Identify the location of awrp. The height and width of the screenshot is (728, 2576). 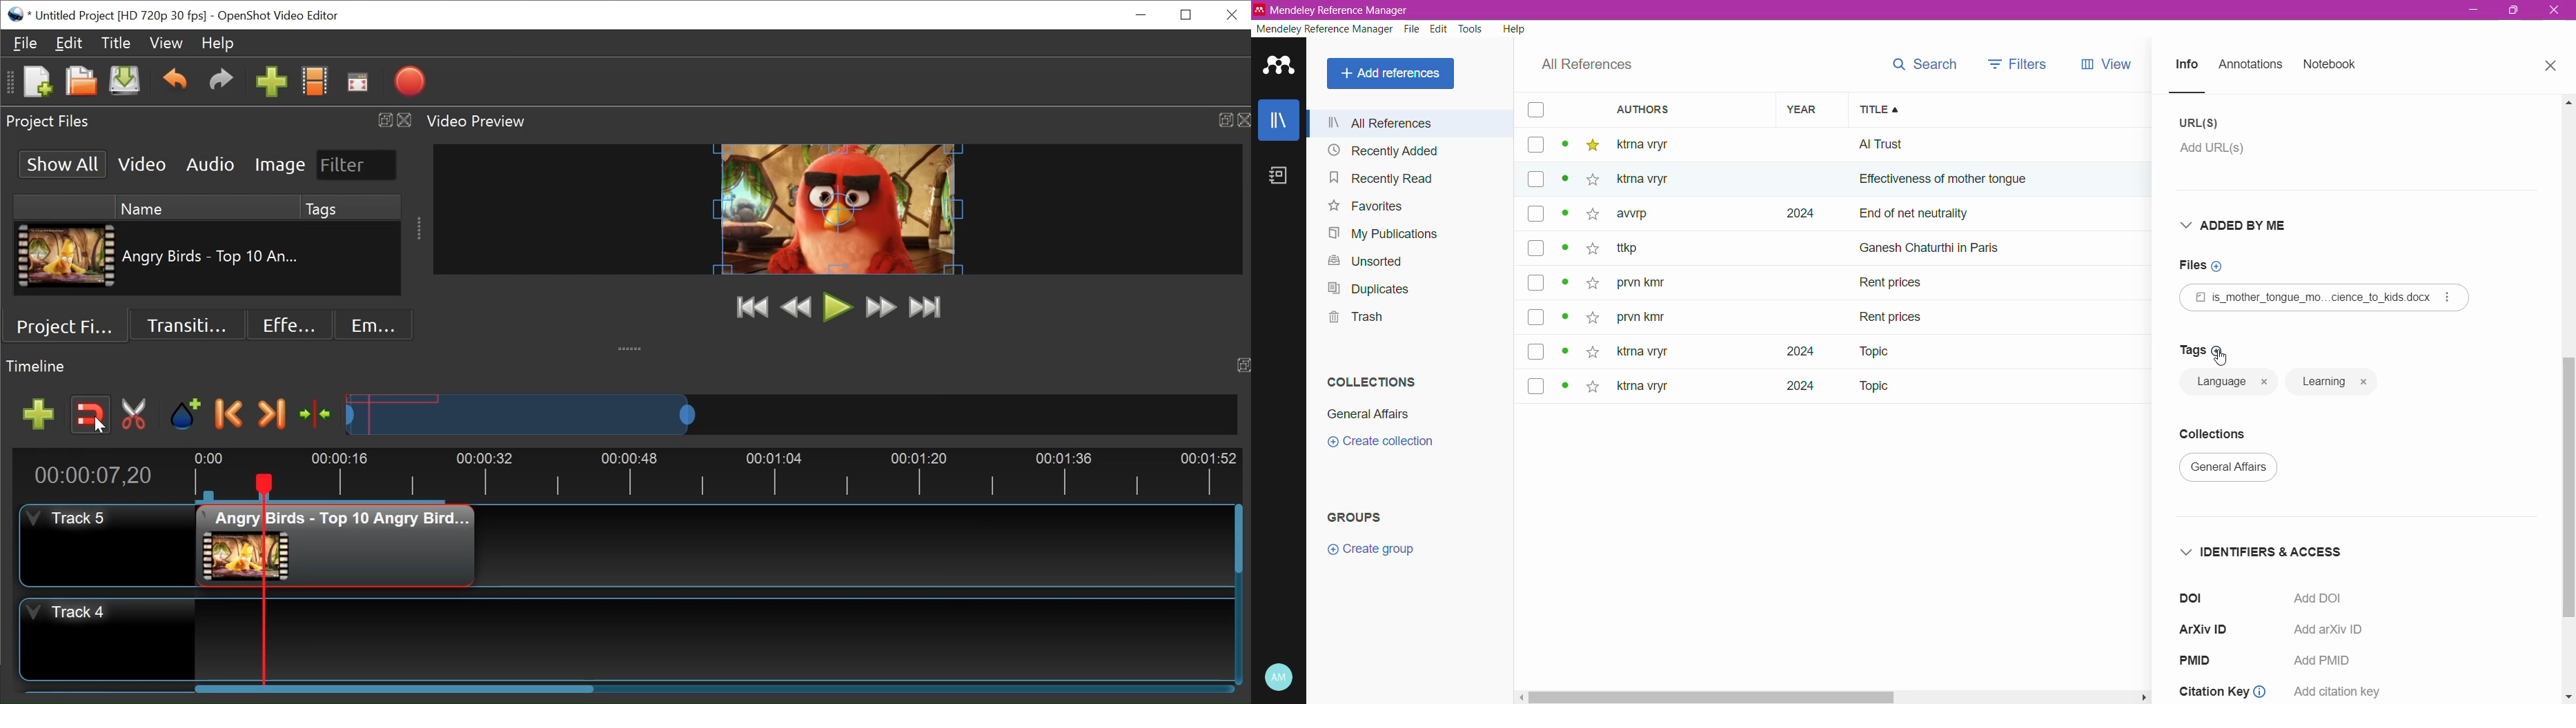
(1643, 218).